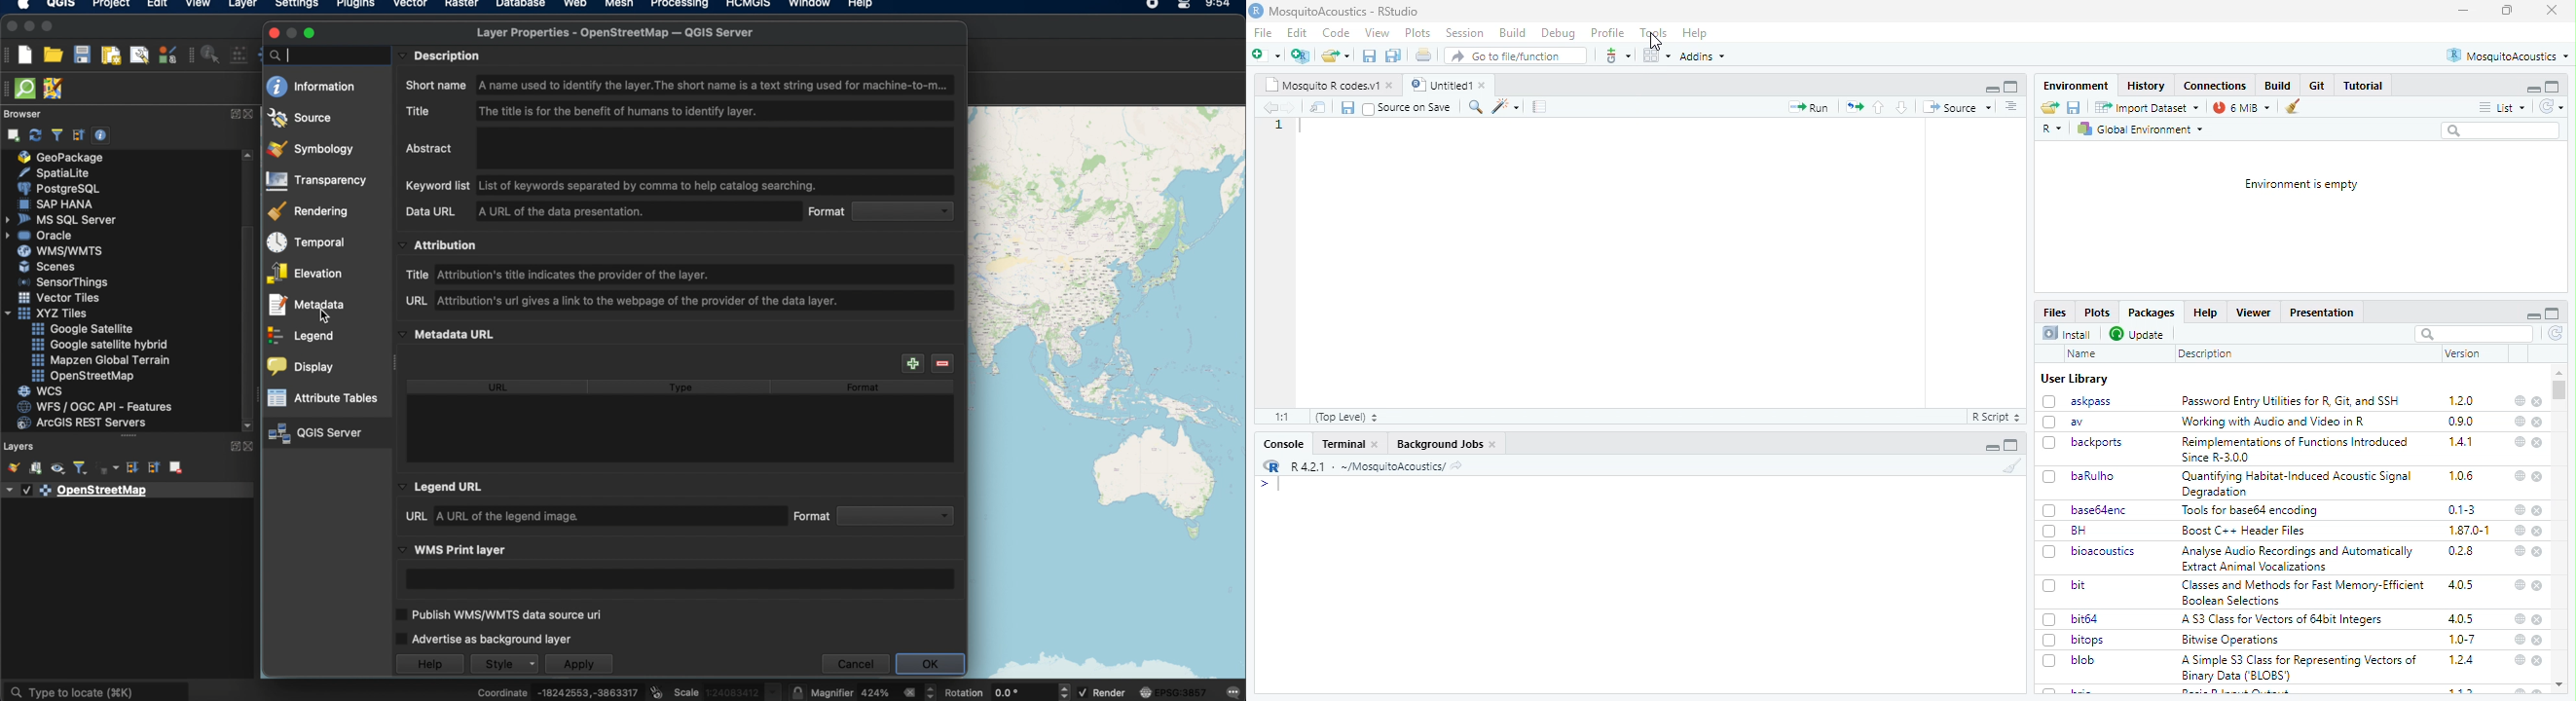  I want to click on Boost C++ Header Files, so click(2249, 531).